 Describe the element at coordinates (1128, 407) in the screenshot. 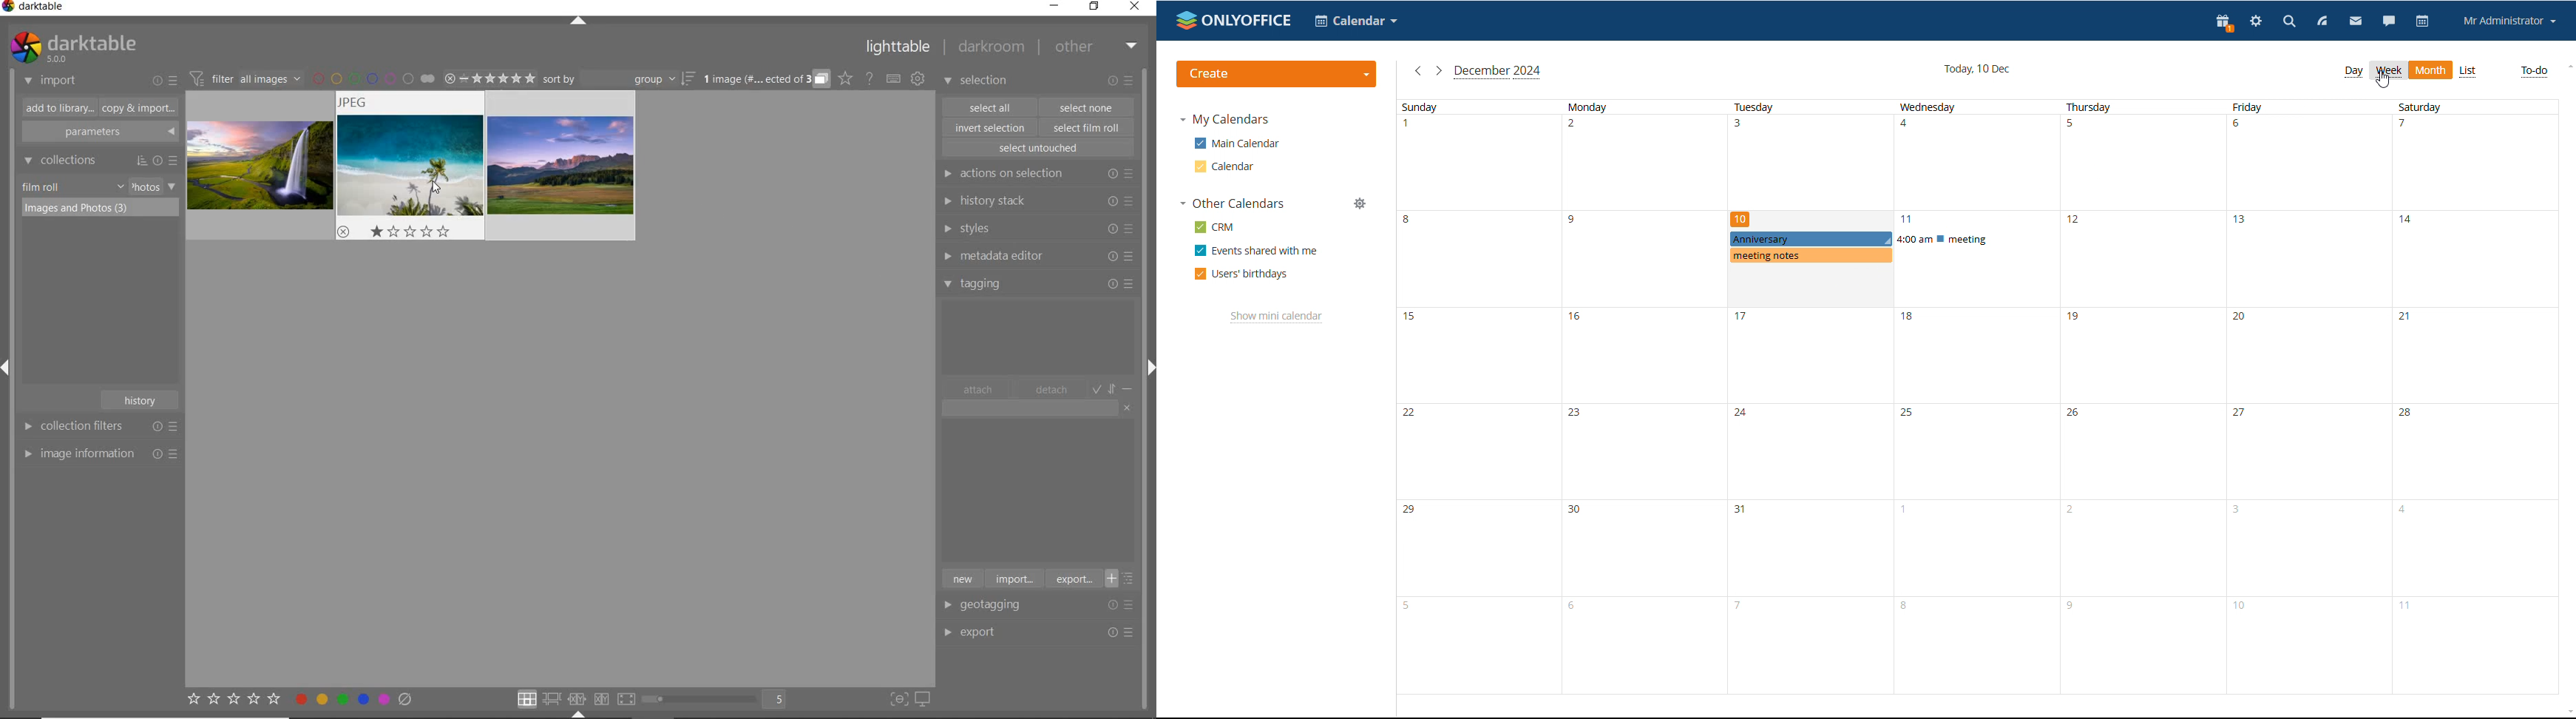

I see `clear entry` at that location.